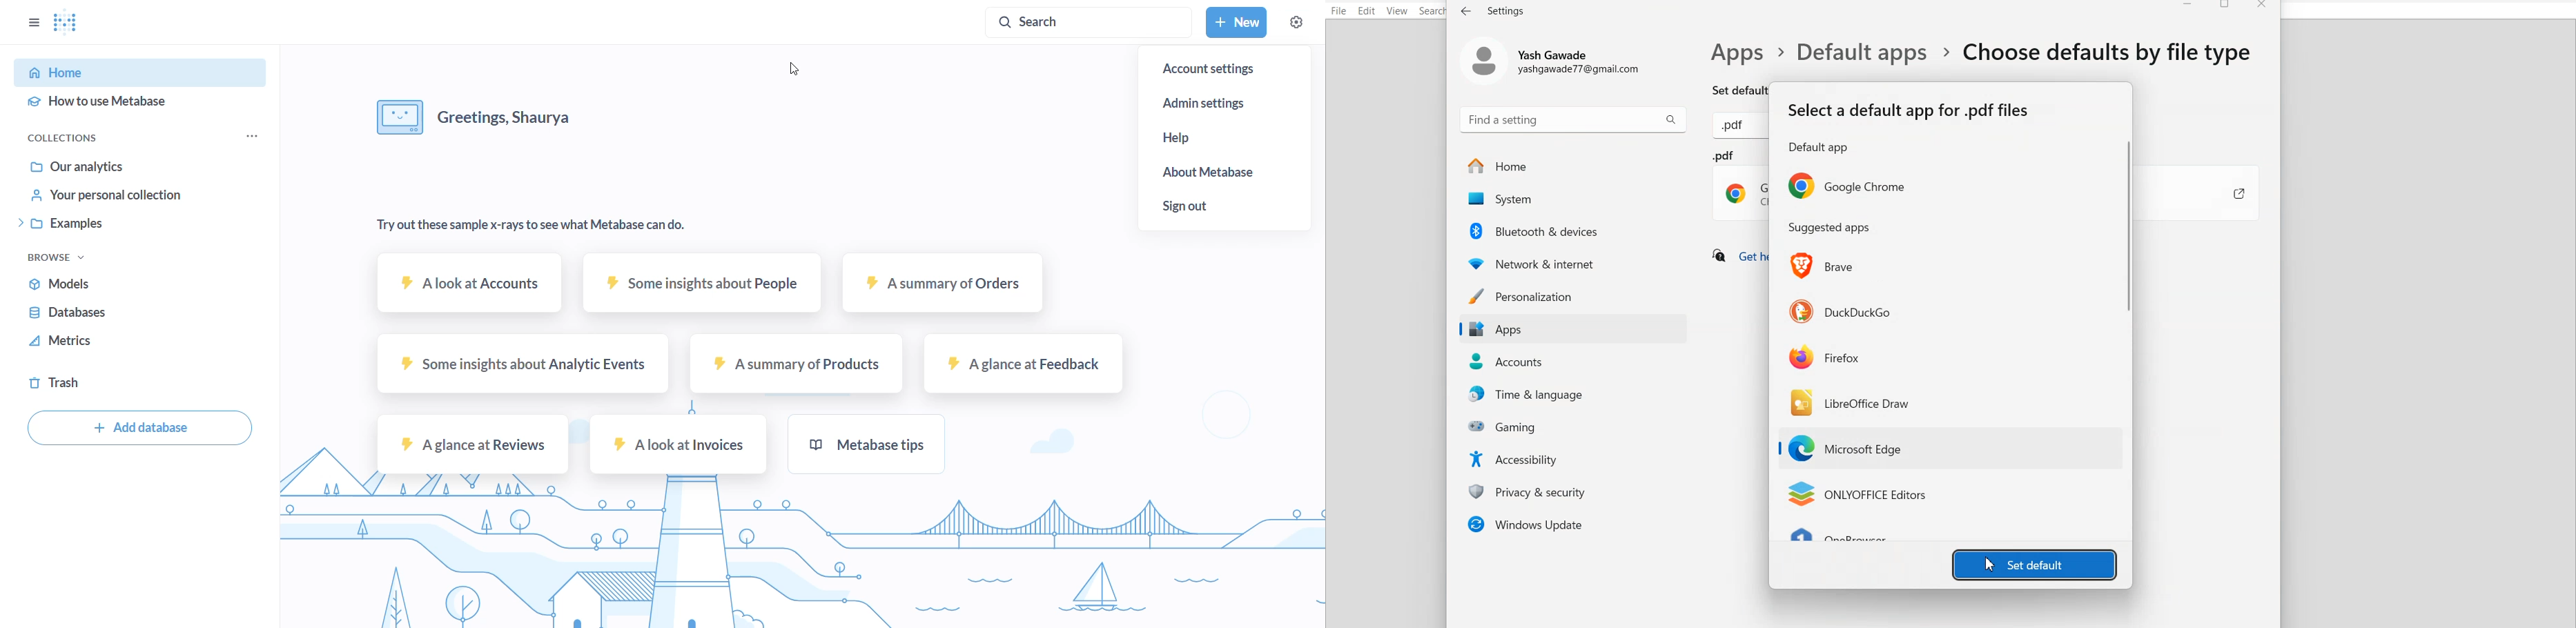  Describe the element at coordinates (1727, 89) in the screenshot. I see `Set default` at that location.